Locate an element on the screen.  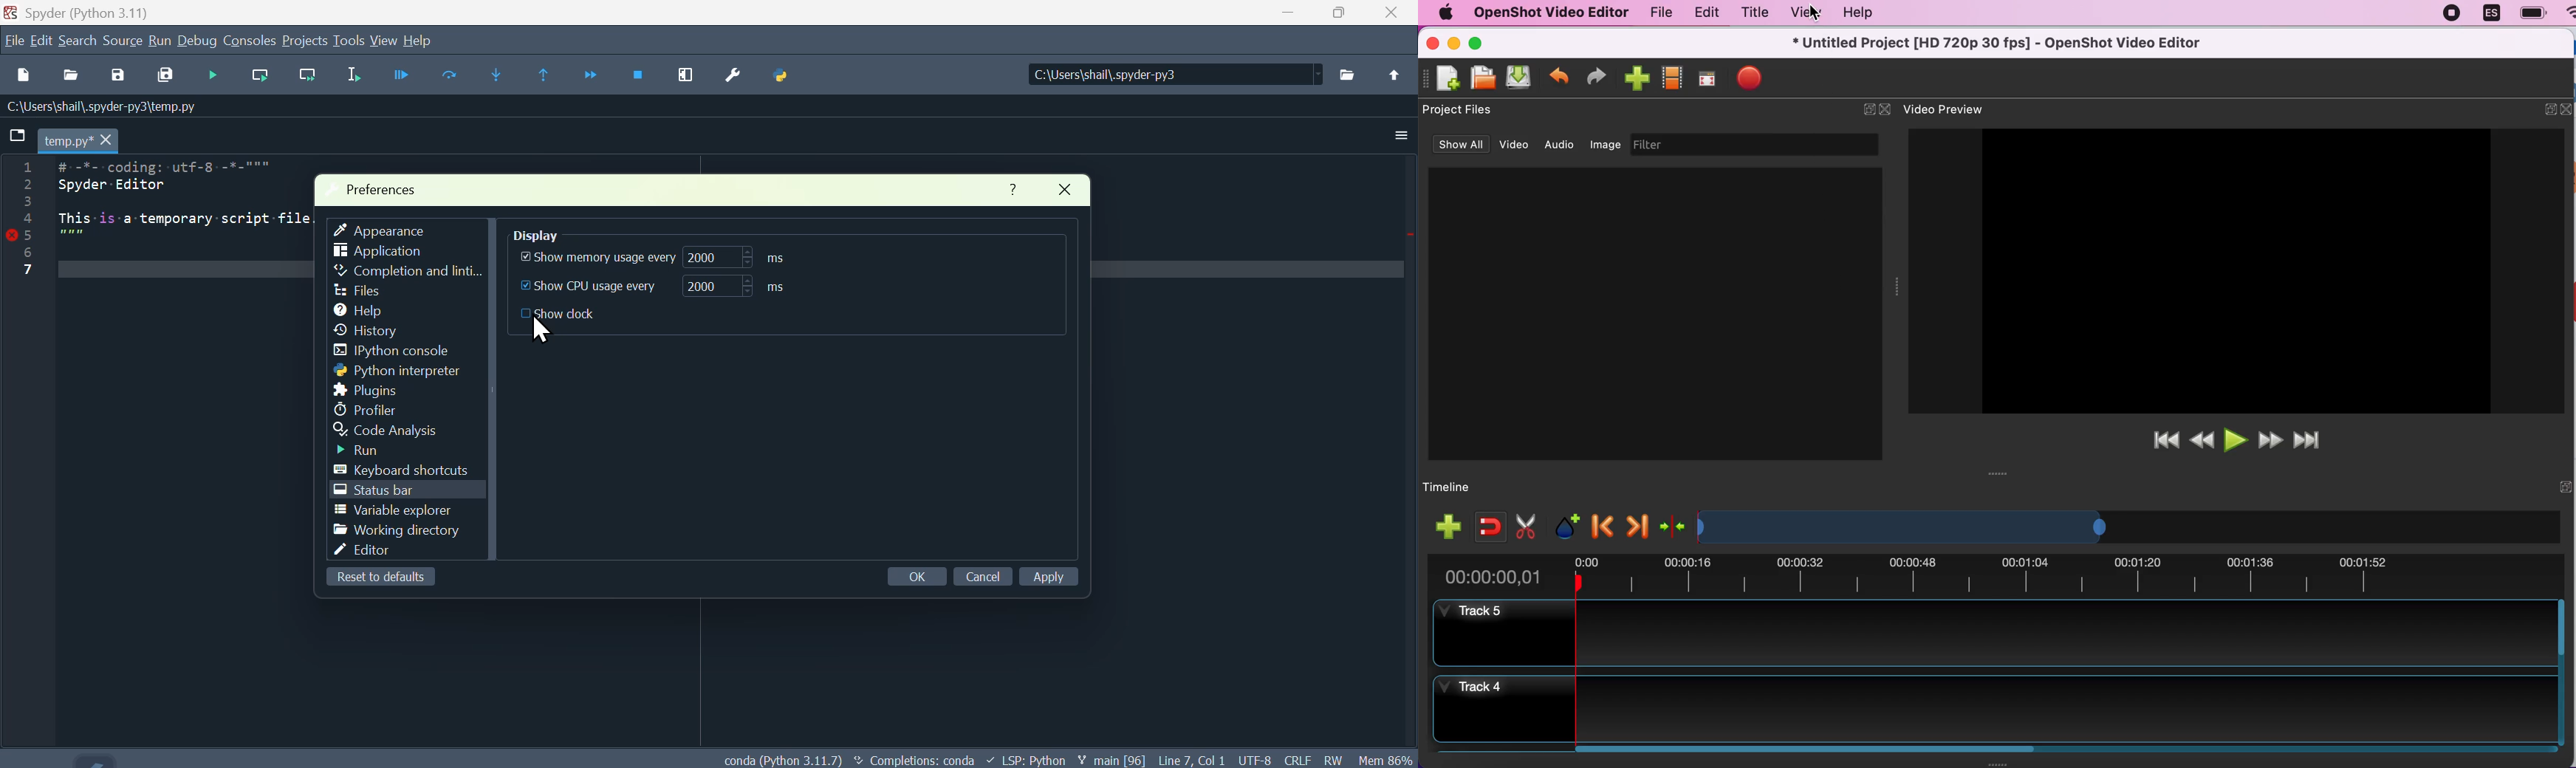
track 5 is located at coordinates (1993, 633).